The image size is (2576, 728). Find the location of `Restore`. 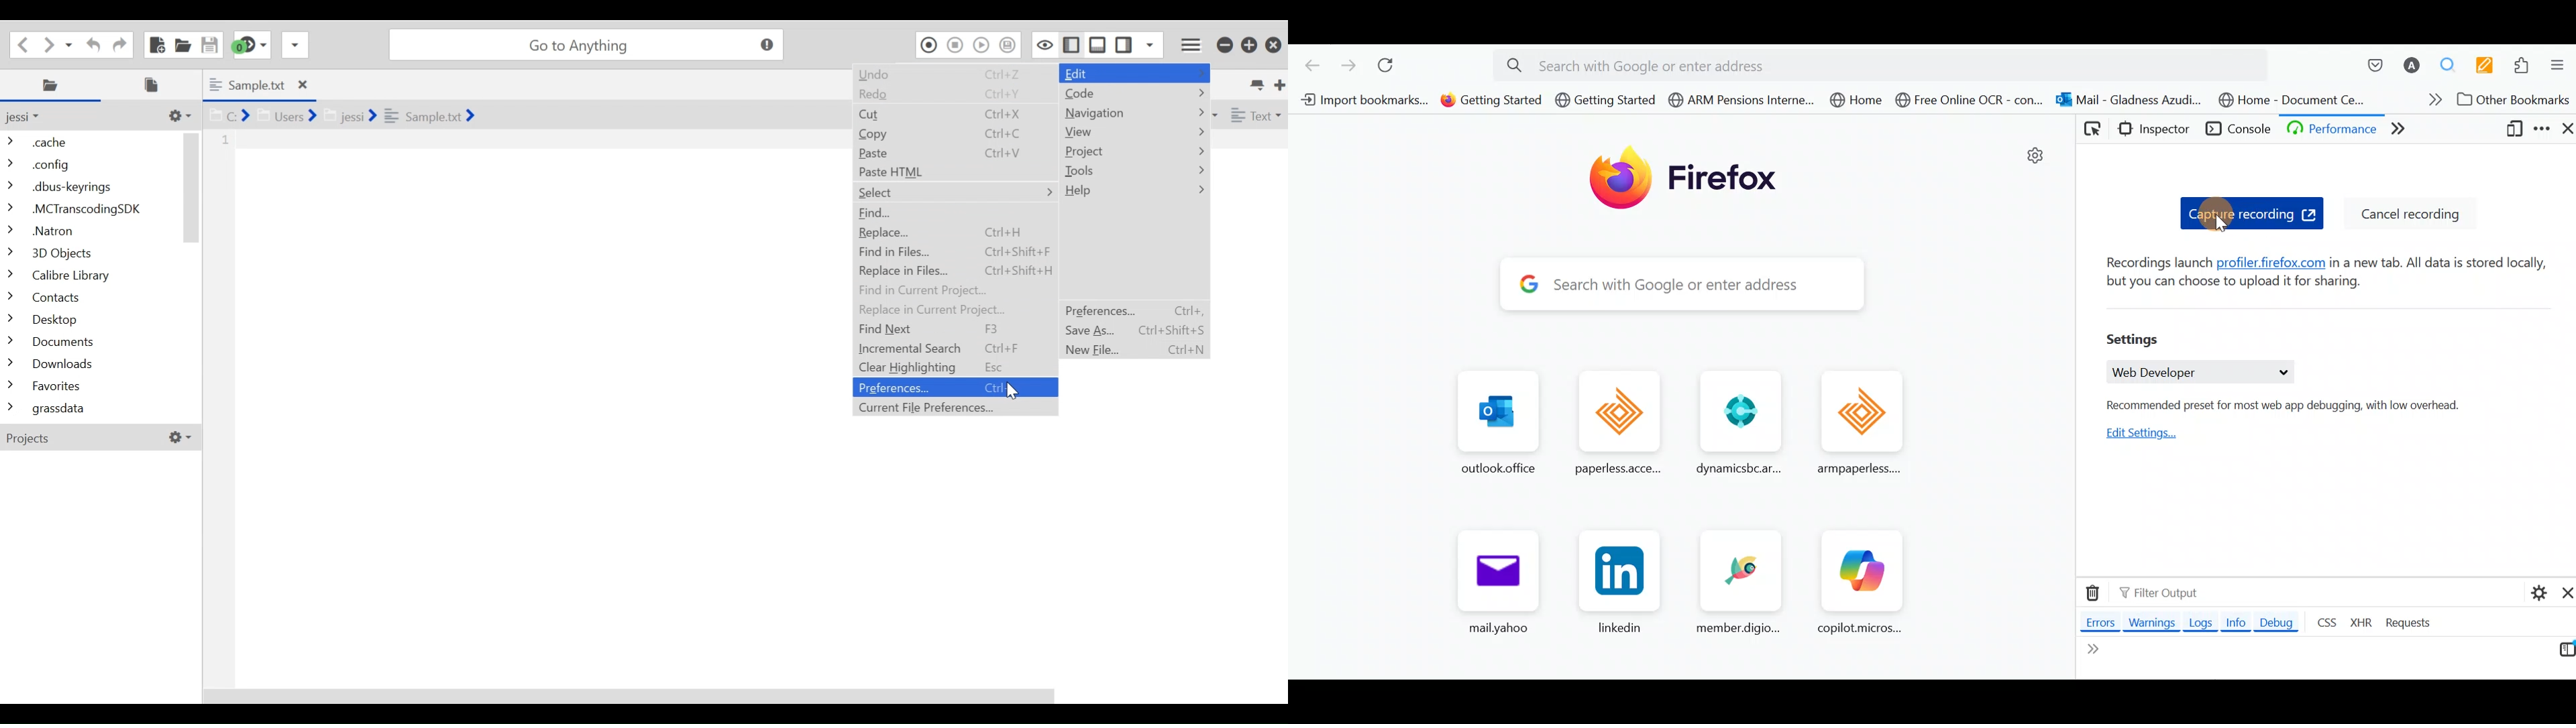

Restore is located at coordinates (1250, 45).